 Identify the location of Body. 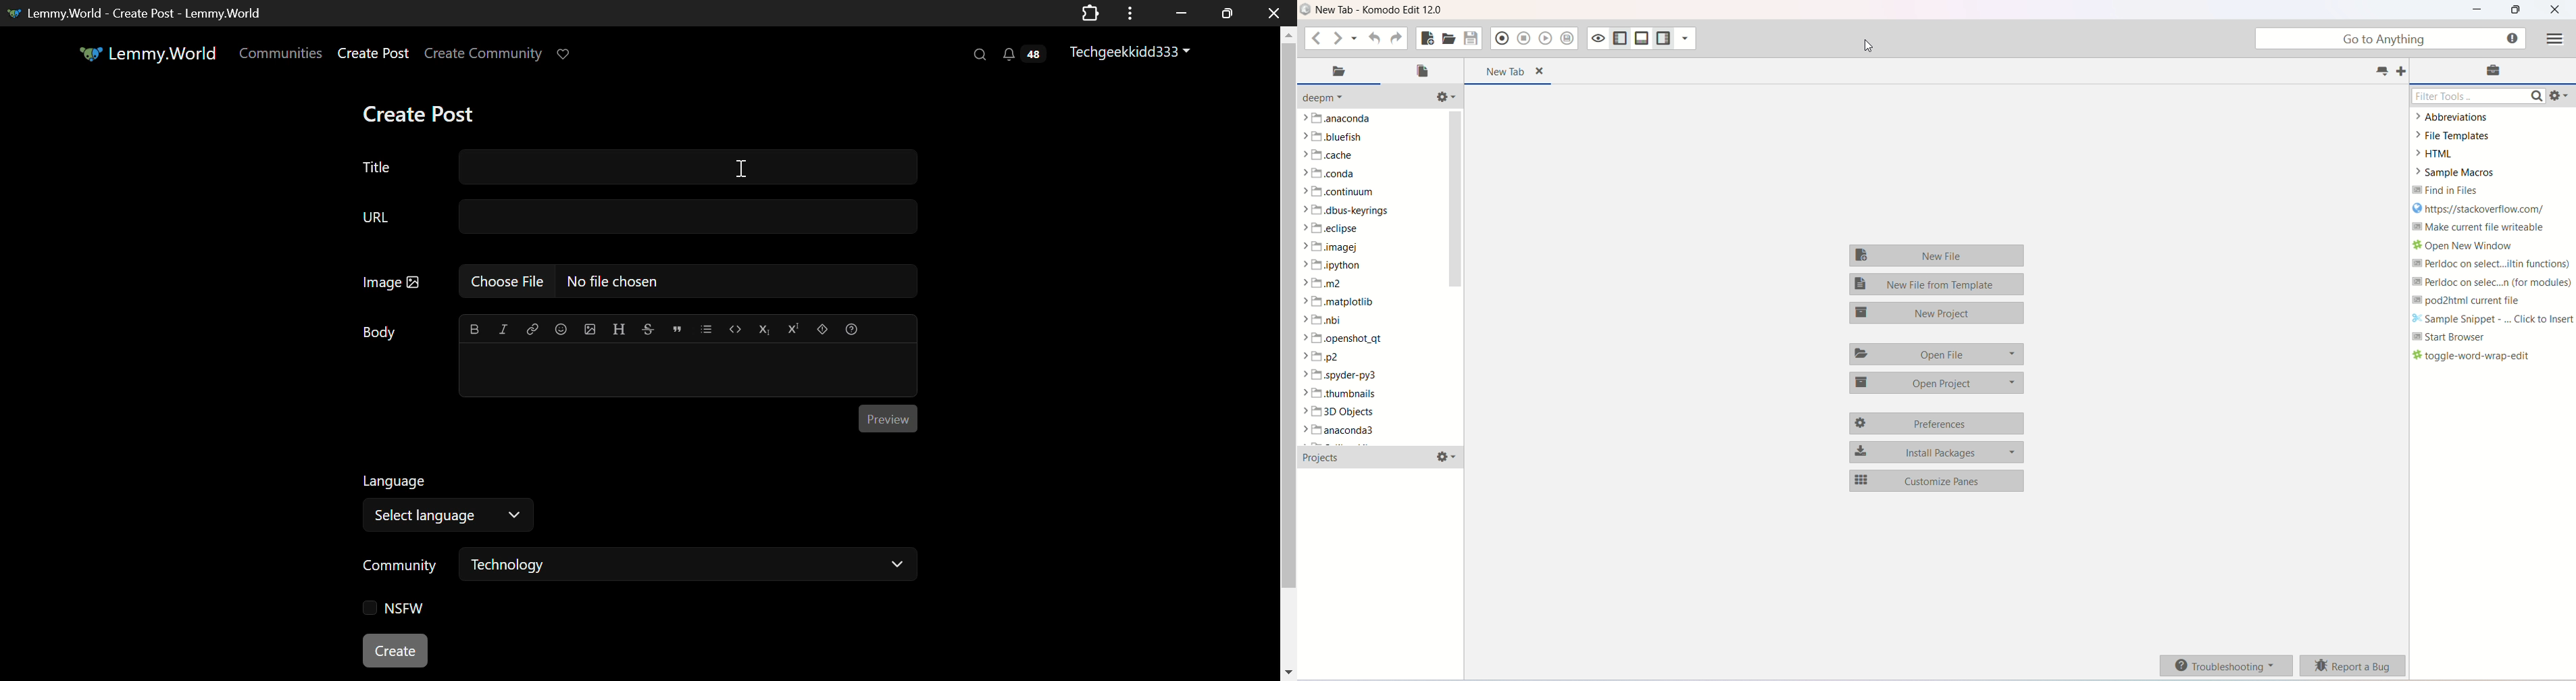
(378, 332).